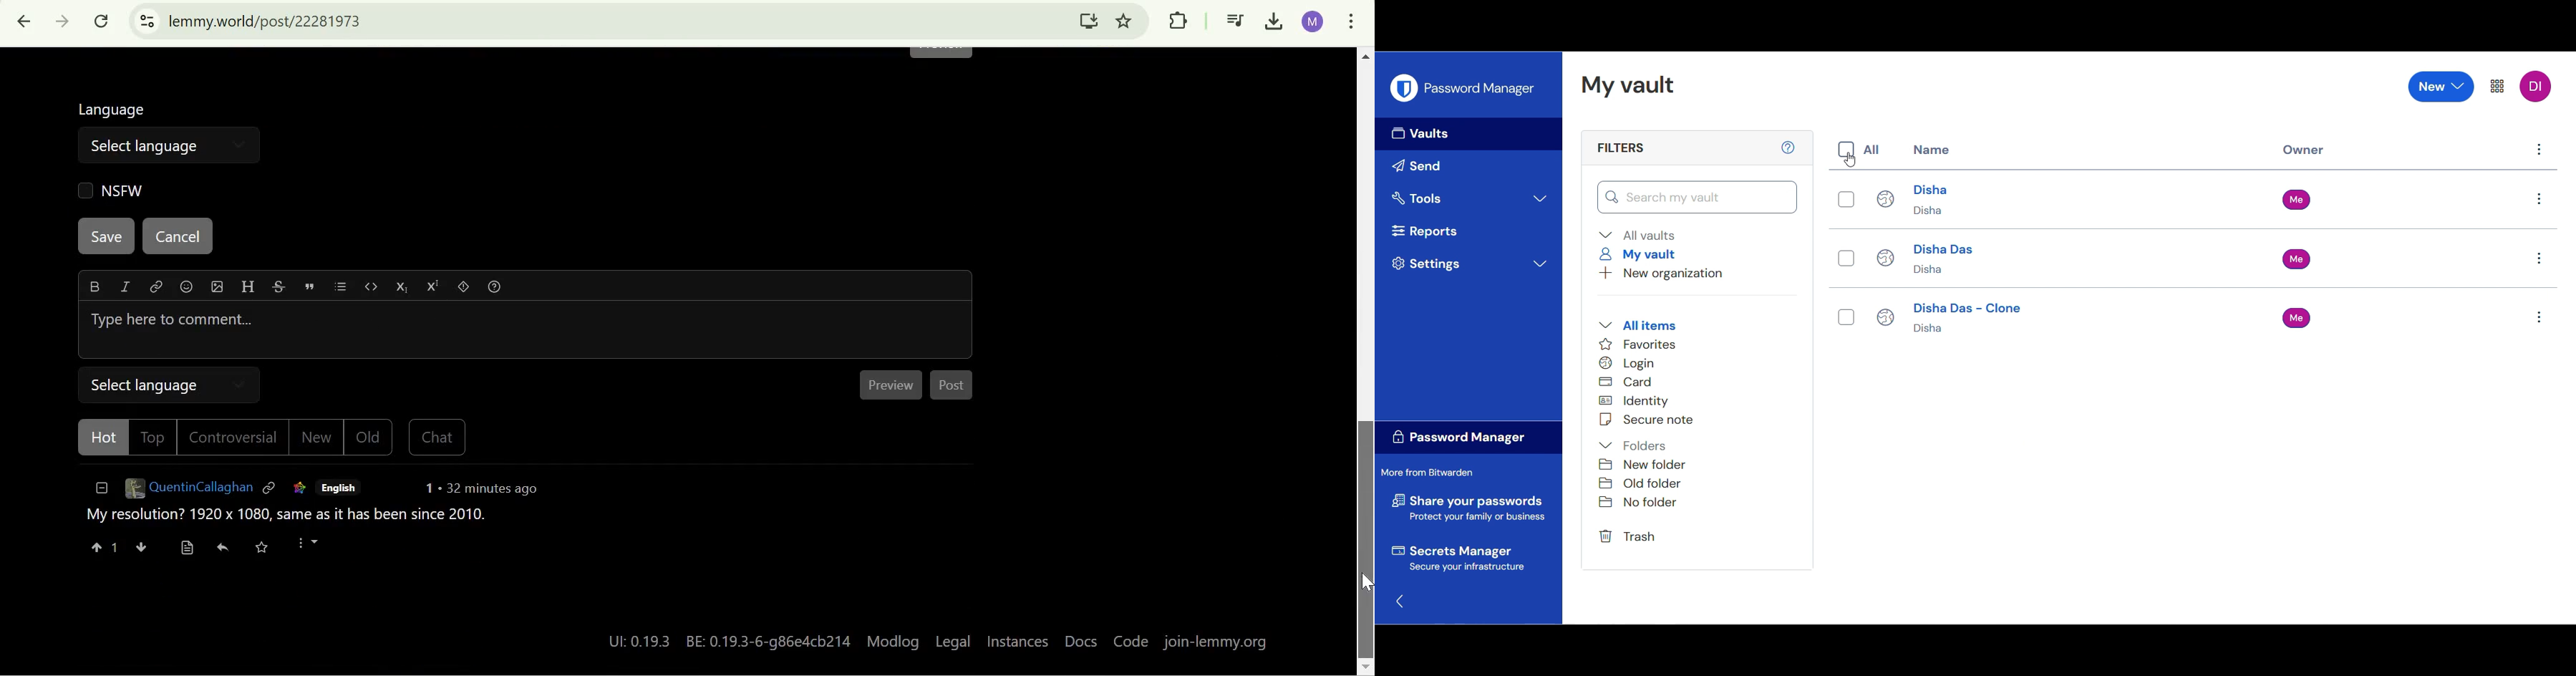 This screenshot has height=700, width=2576. What do you see at coordinates (1638, 344) in the screenshot?
I see `Favorites` at bounding box center [1638, 344].